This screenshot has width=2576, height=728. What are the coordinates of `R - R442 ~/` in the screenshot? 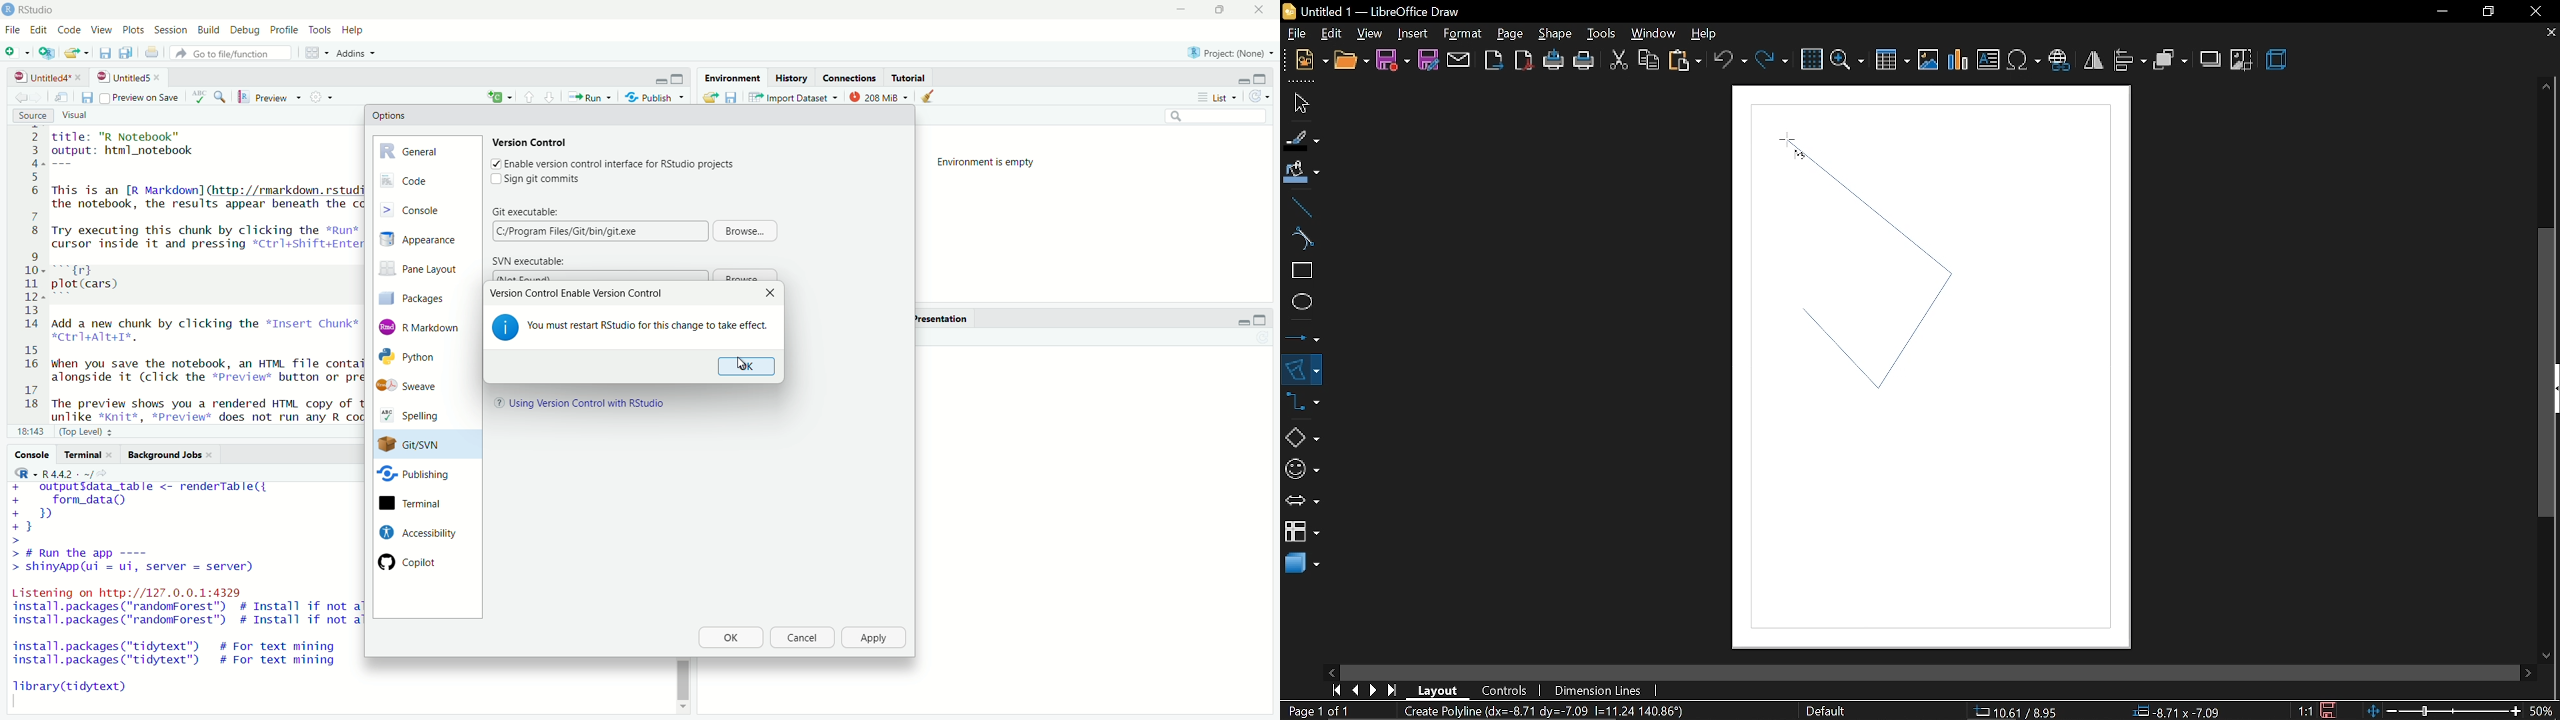 It's located at (52, 473).